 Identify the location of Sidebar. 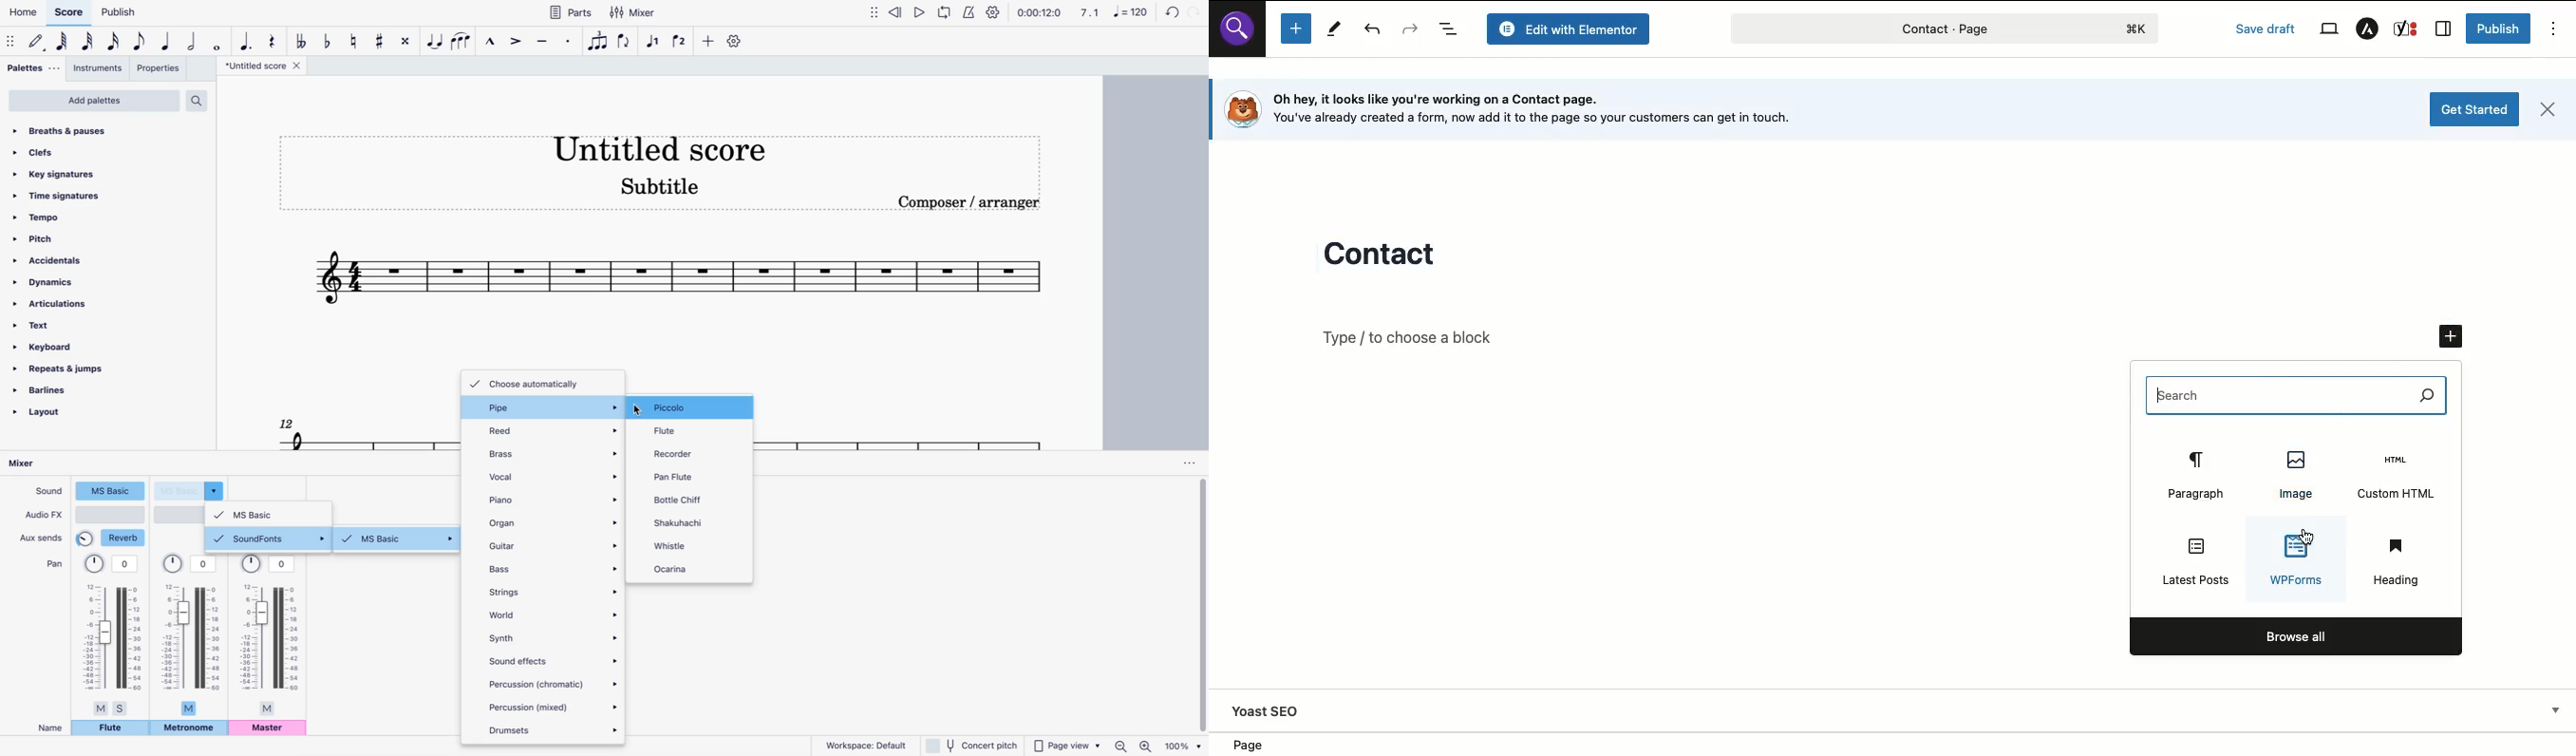
(2444, 29).